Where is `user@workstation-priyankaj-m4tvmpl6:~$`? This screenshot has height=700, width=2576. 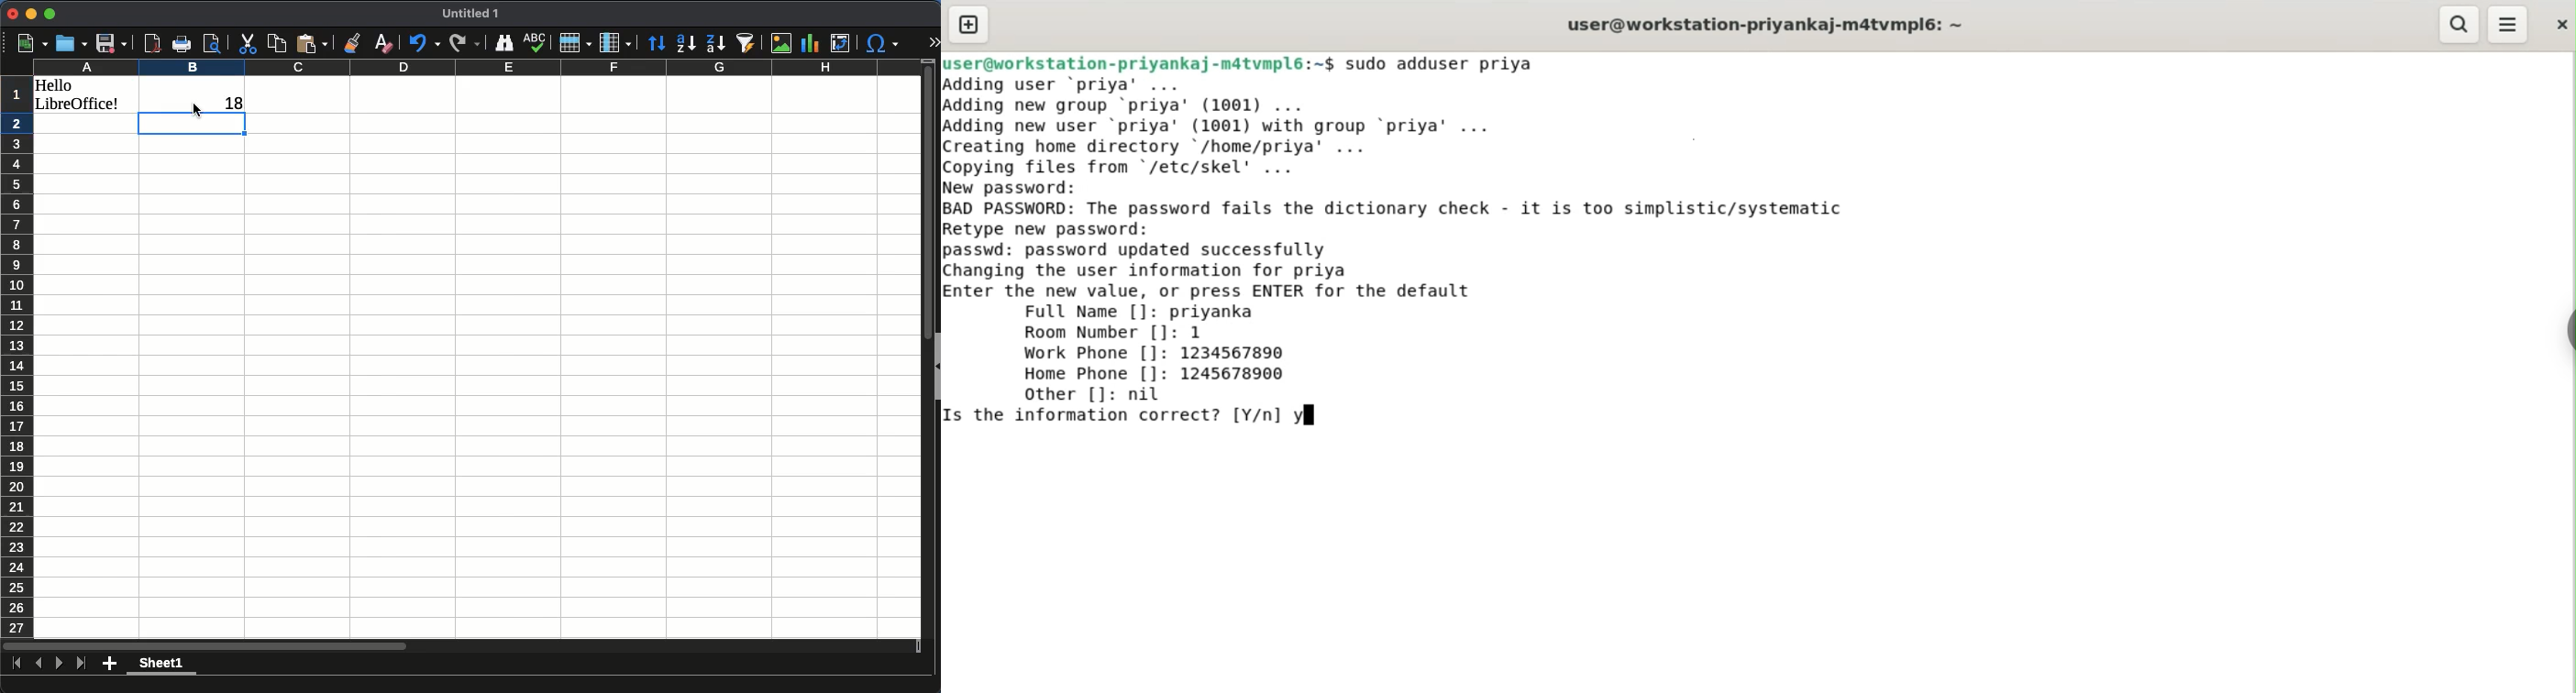 user@workstation-priyankaj-m4tvmpl6:~$ is located at coordinates (1138, 61).